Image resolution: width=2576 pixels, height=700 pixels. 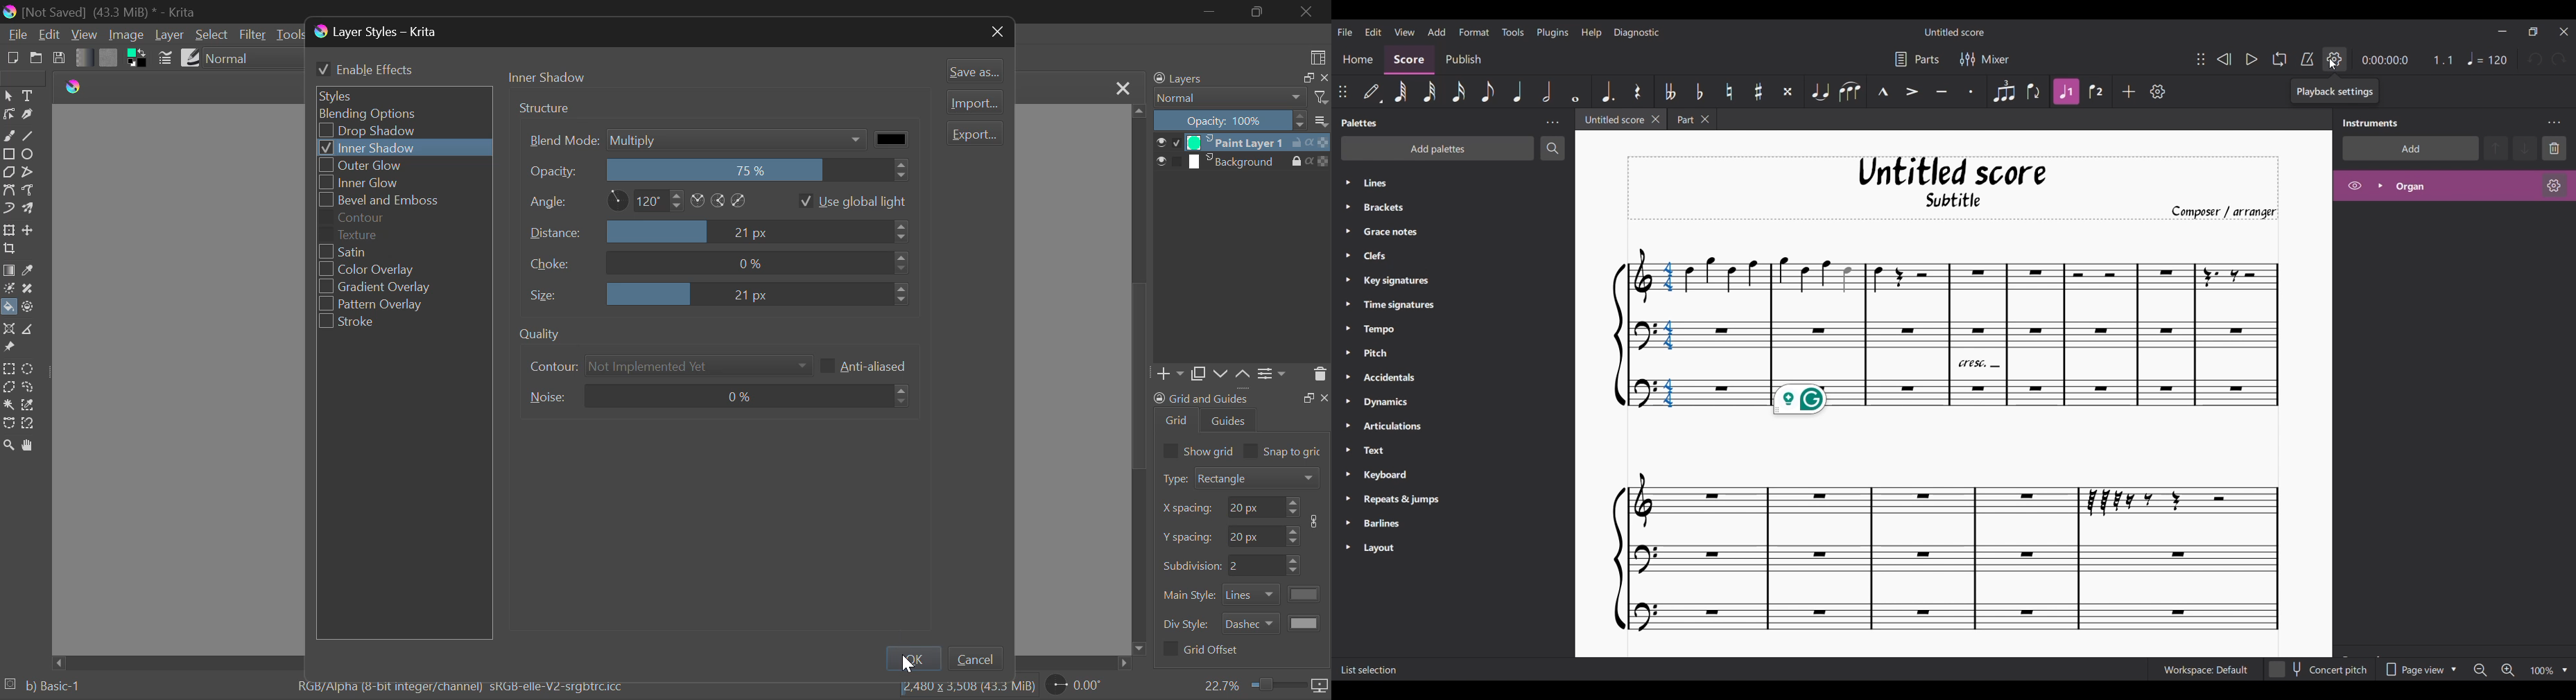 What do you see at coordinates (978, 660) in the screenshot?
I see `Cancel` at bounding box center [978, 660].